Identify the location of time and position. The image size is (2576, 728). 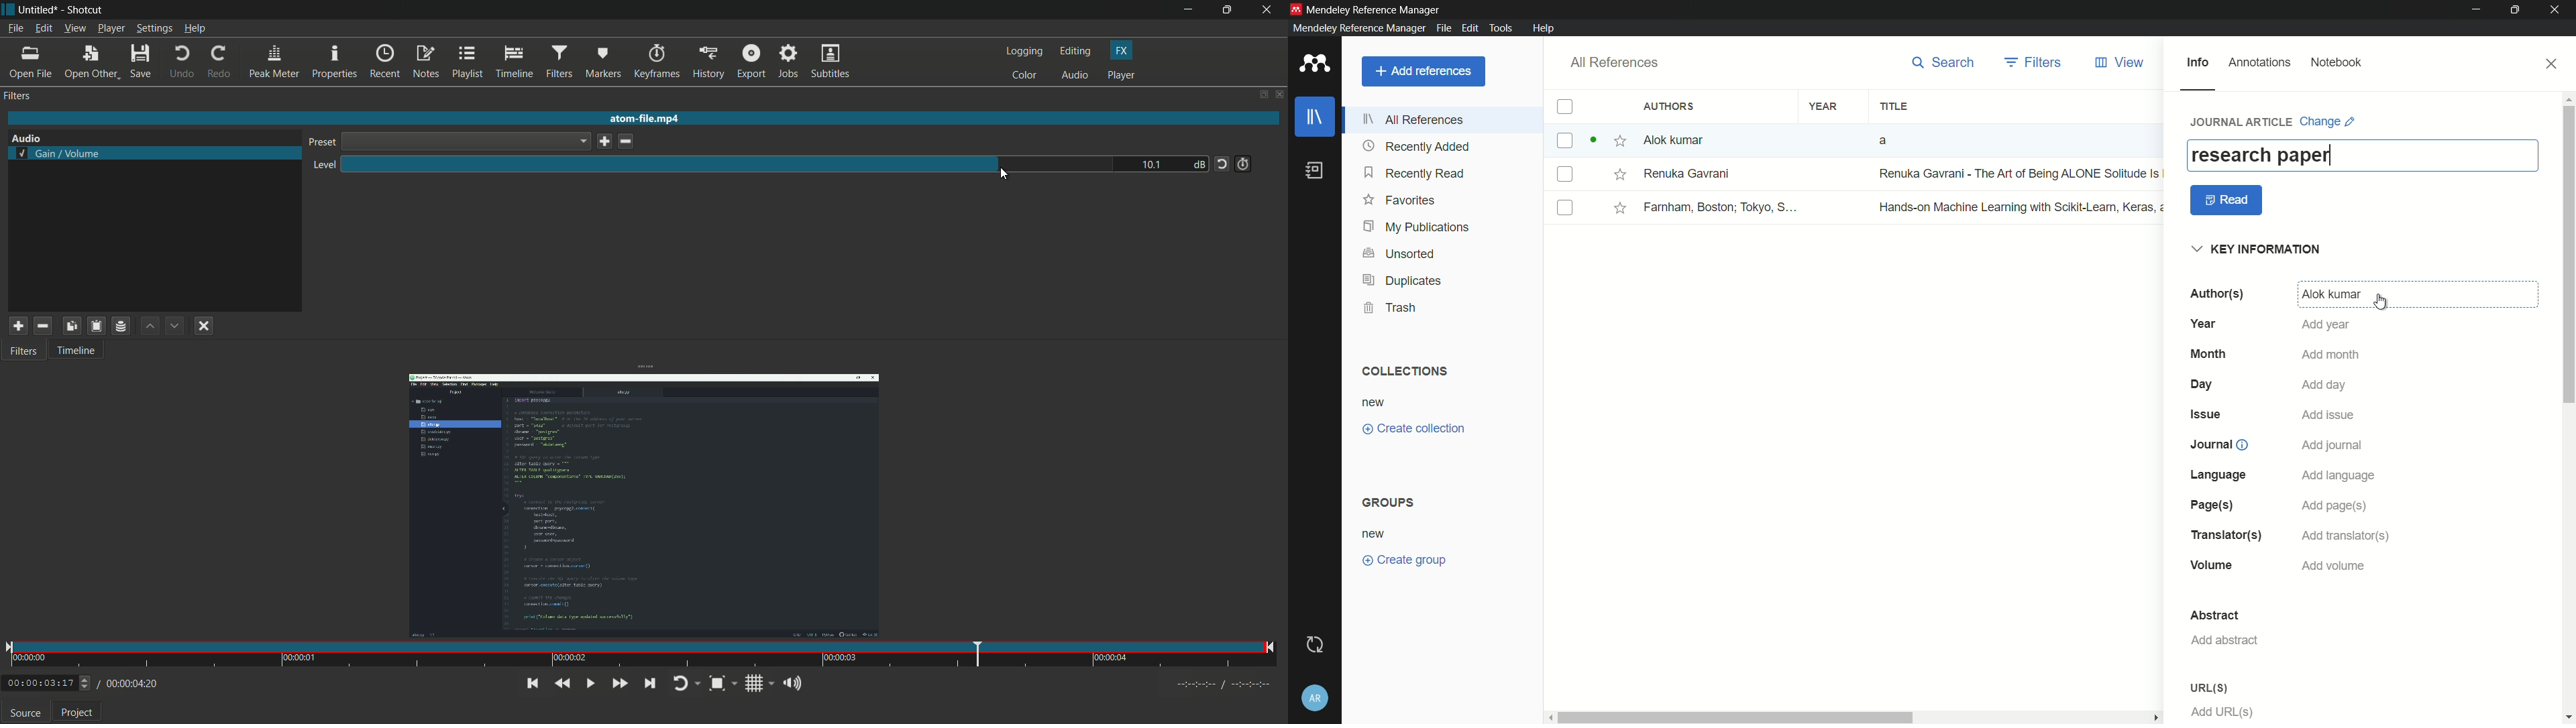
(642, 656).